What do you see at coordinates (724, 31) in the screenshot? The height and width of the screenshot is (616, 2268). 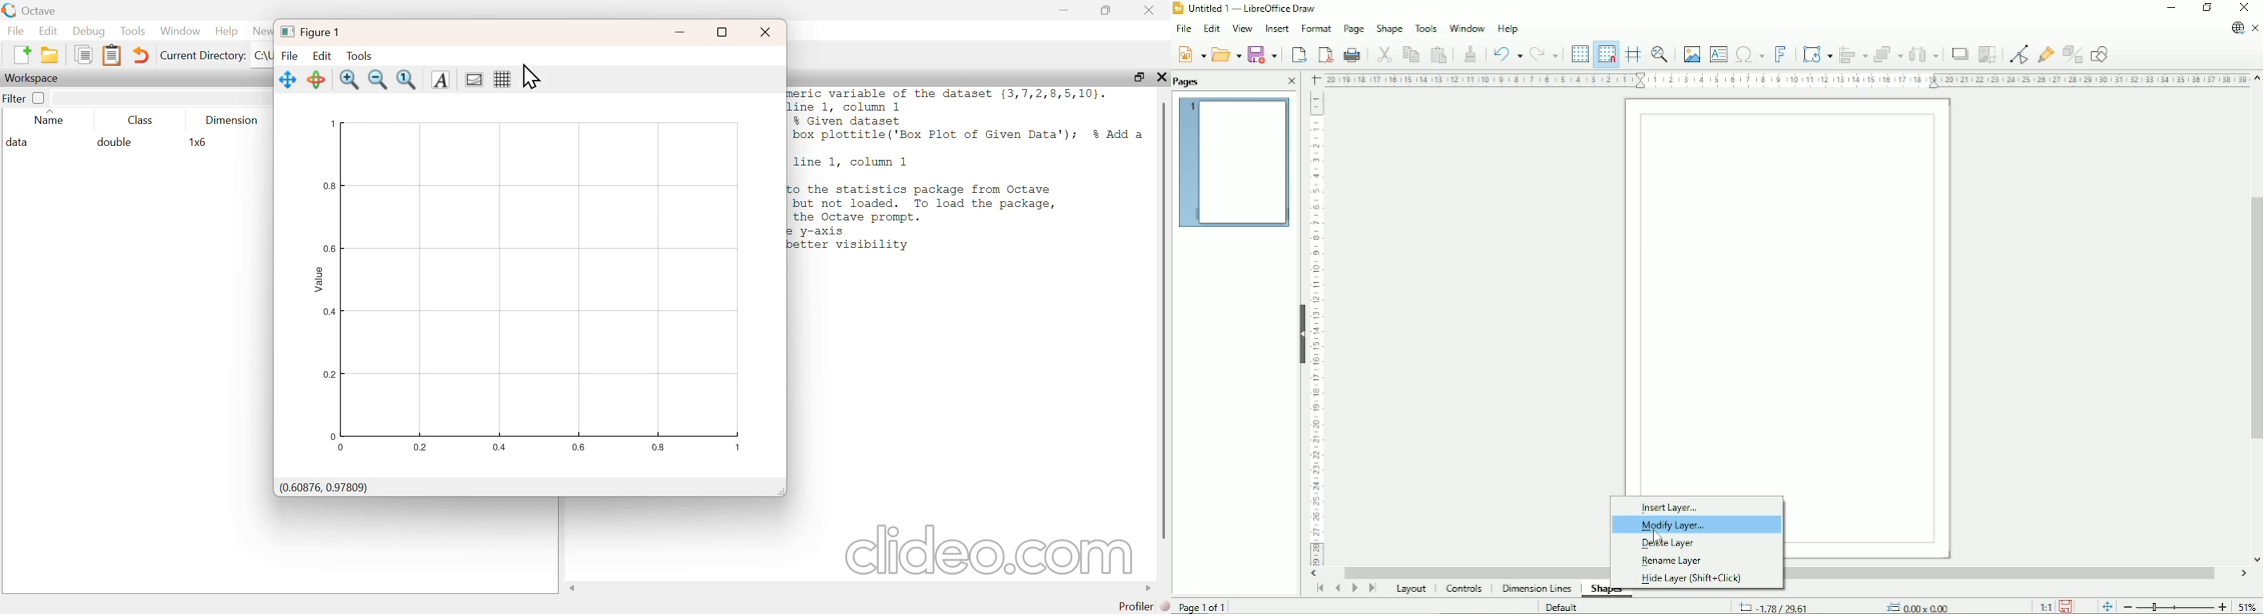 I see `maximize` at bounding box center [724, 31].